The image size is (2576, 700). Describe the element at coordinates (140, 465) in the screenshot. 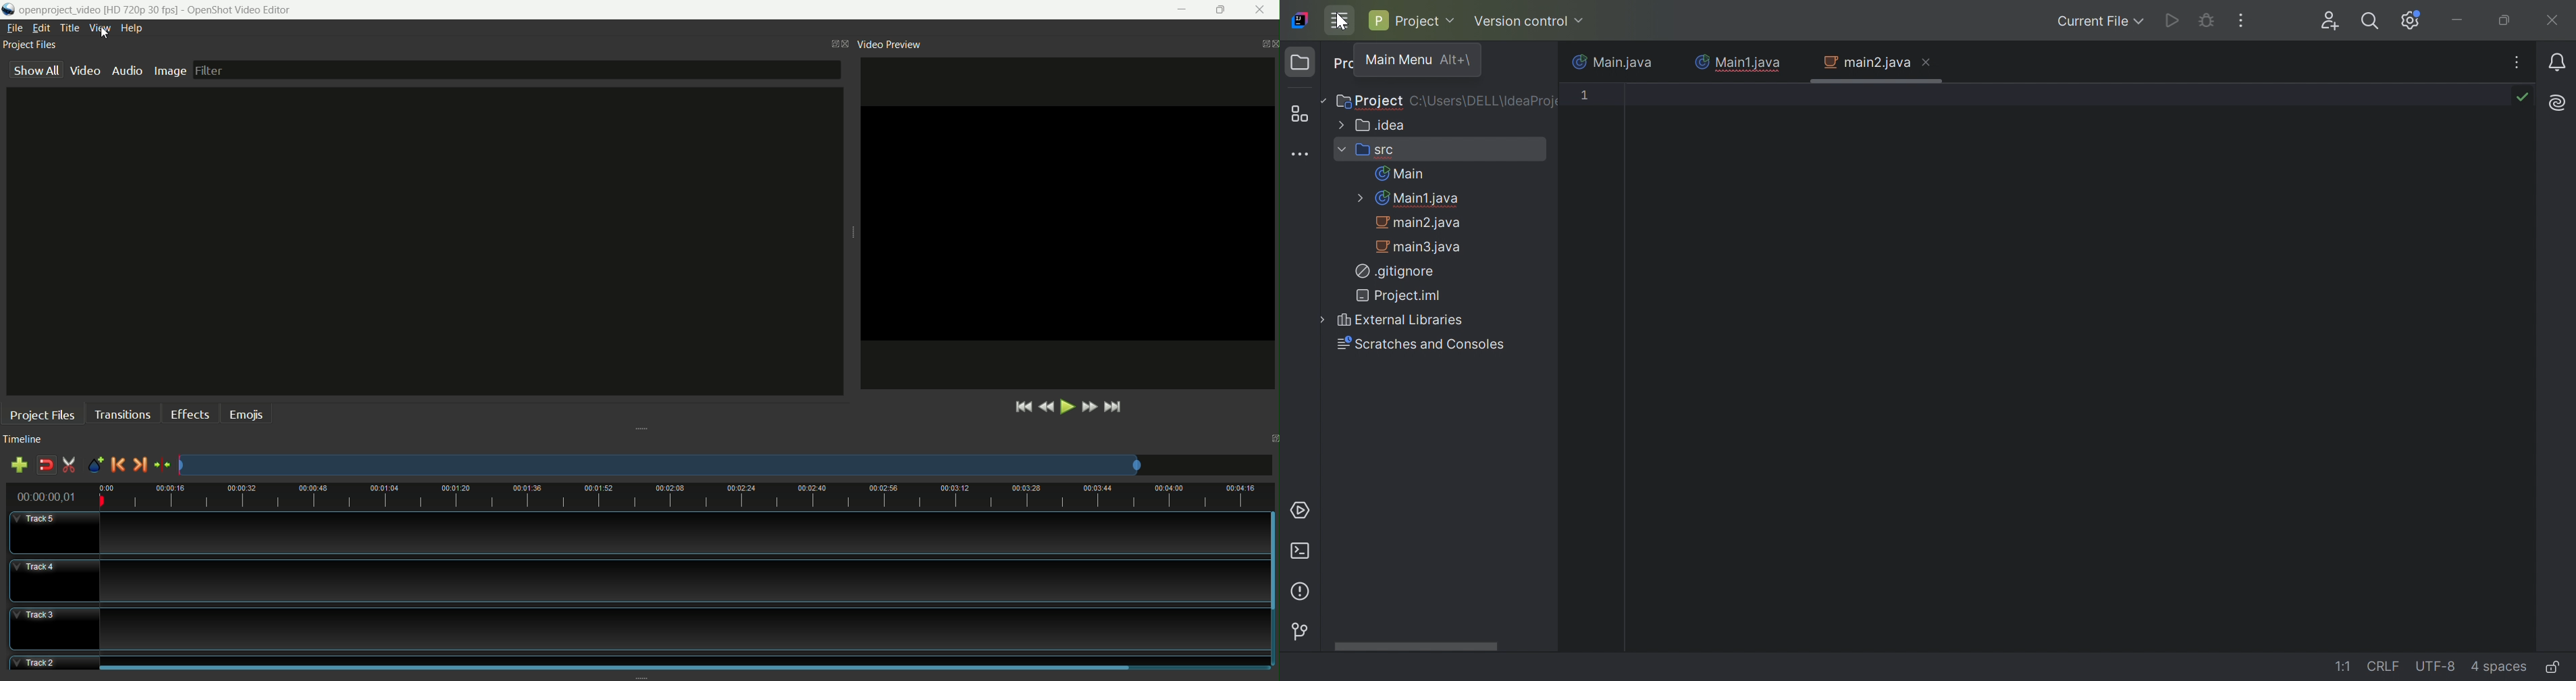

I see `next marker` at that location.